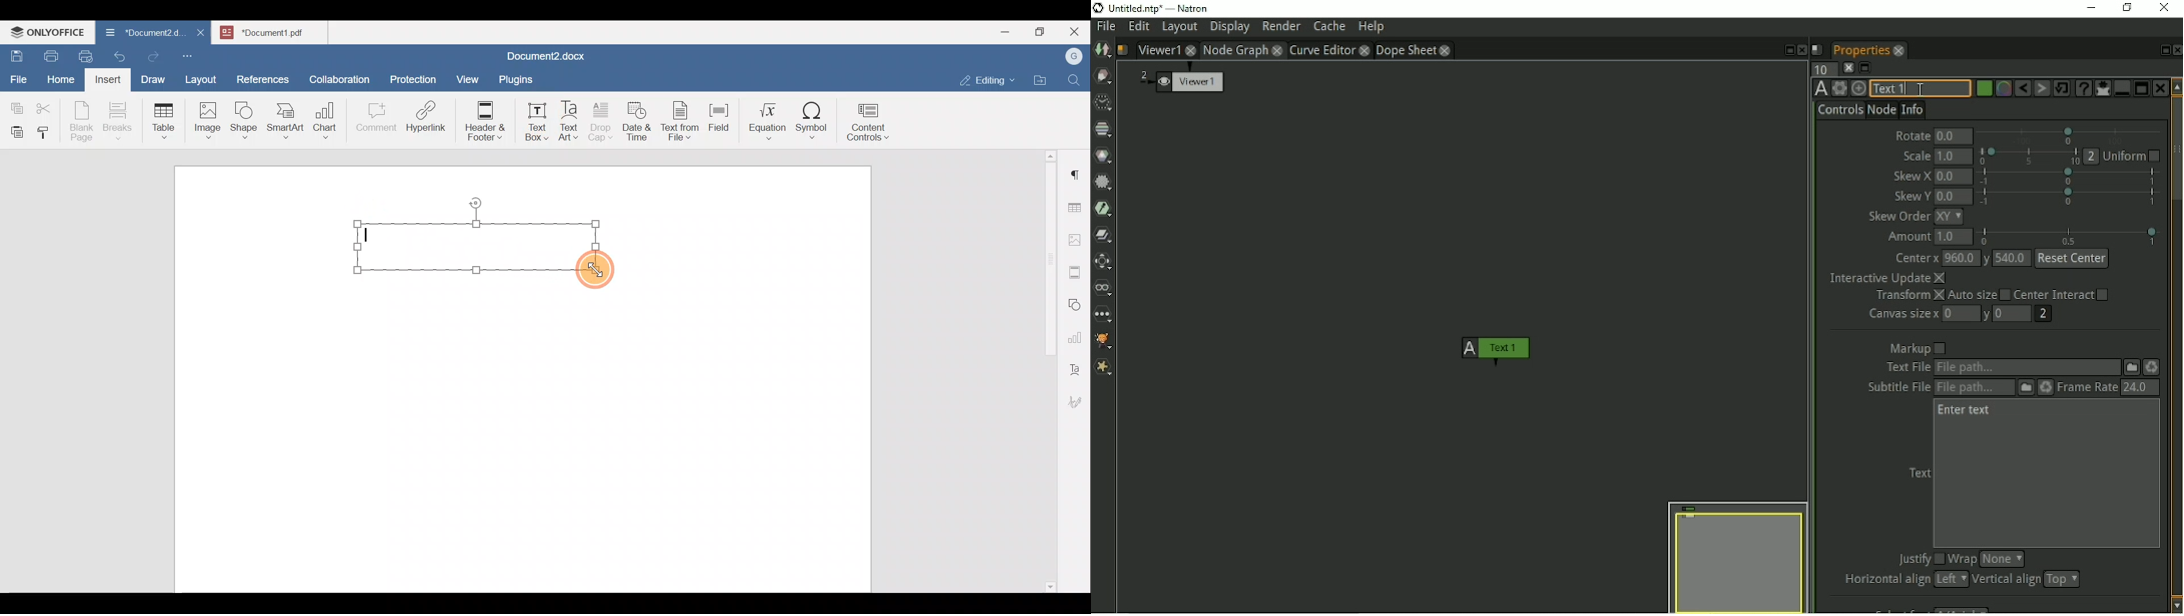  I want to click on Insert, so click(105, 77).